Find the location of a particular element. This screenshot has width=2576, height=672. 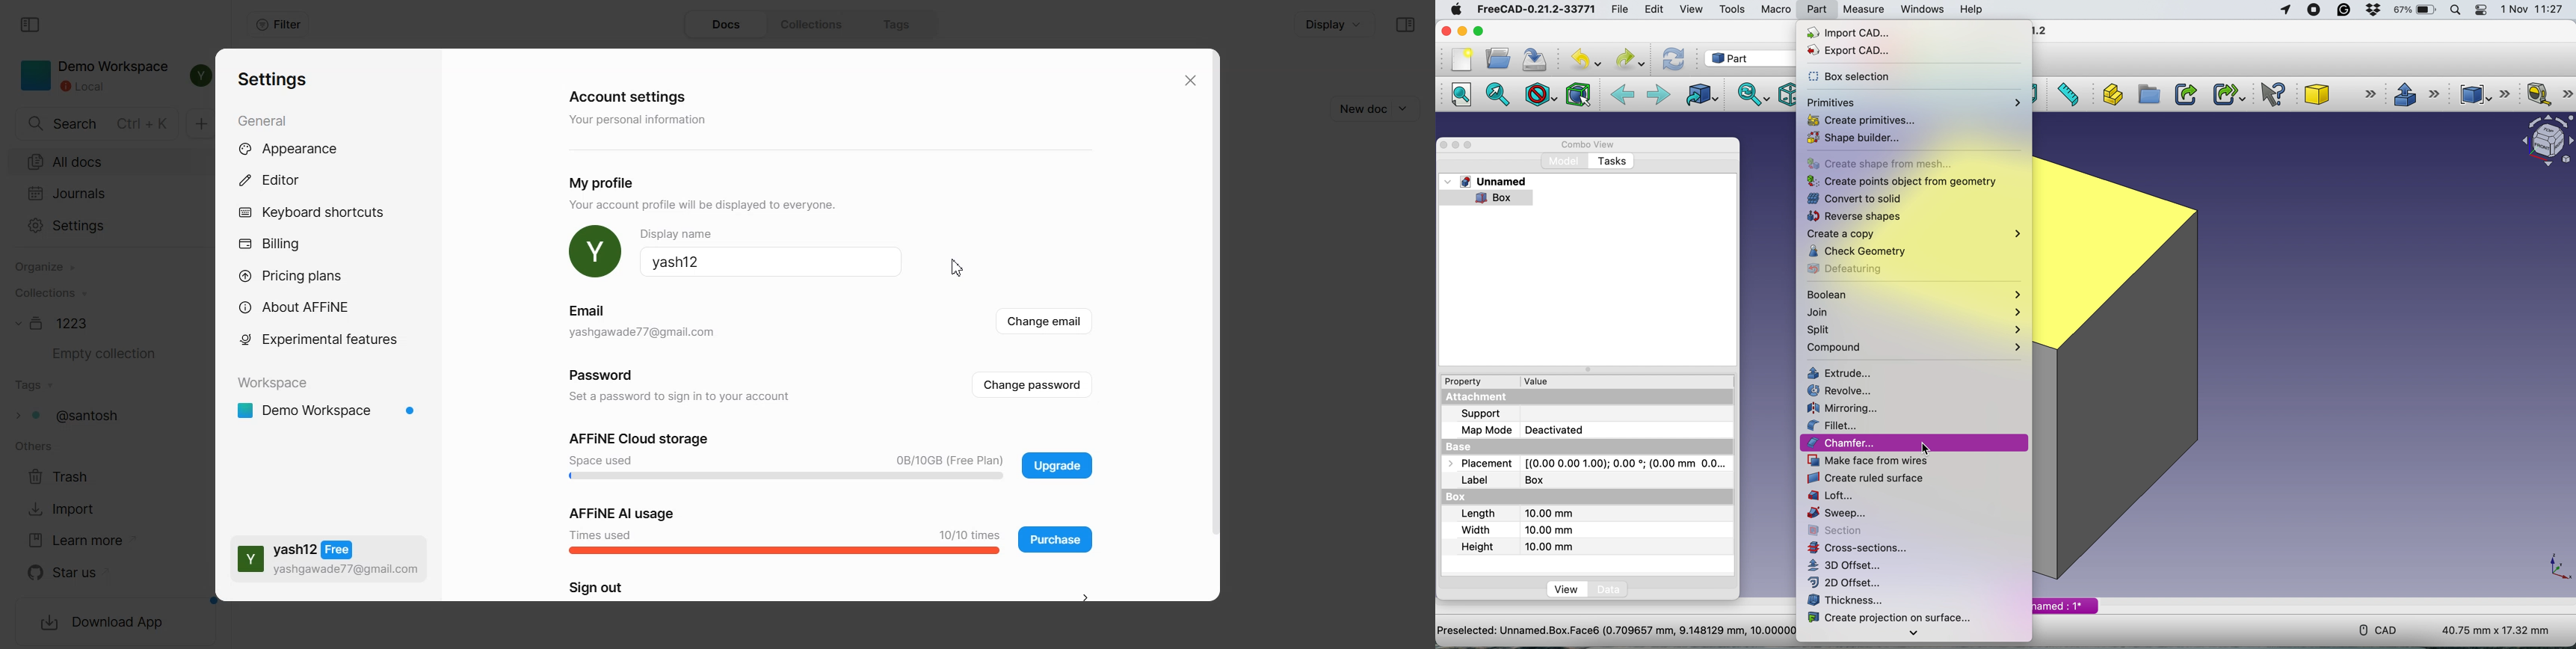

close is located at coordinates (1448, 32).